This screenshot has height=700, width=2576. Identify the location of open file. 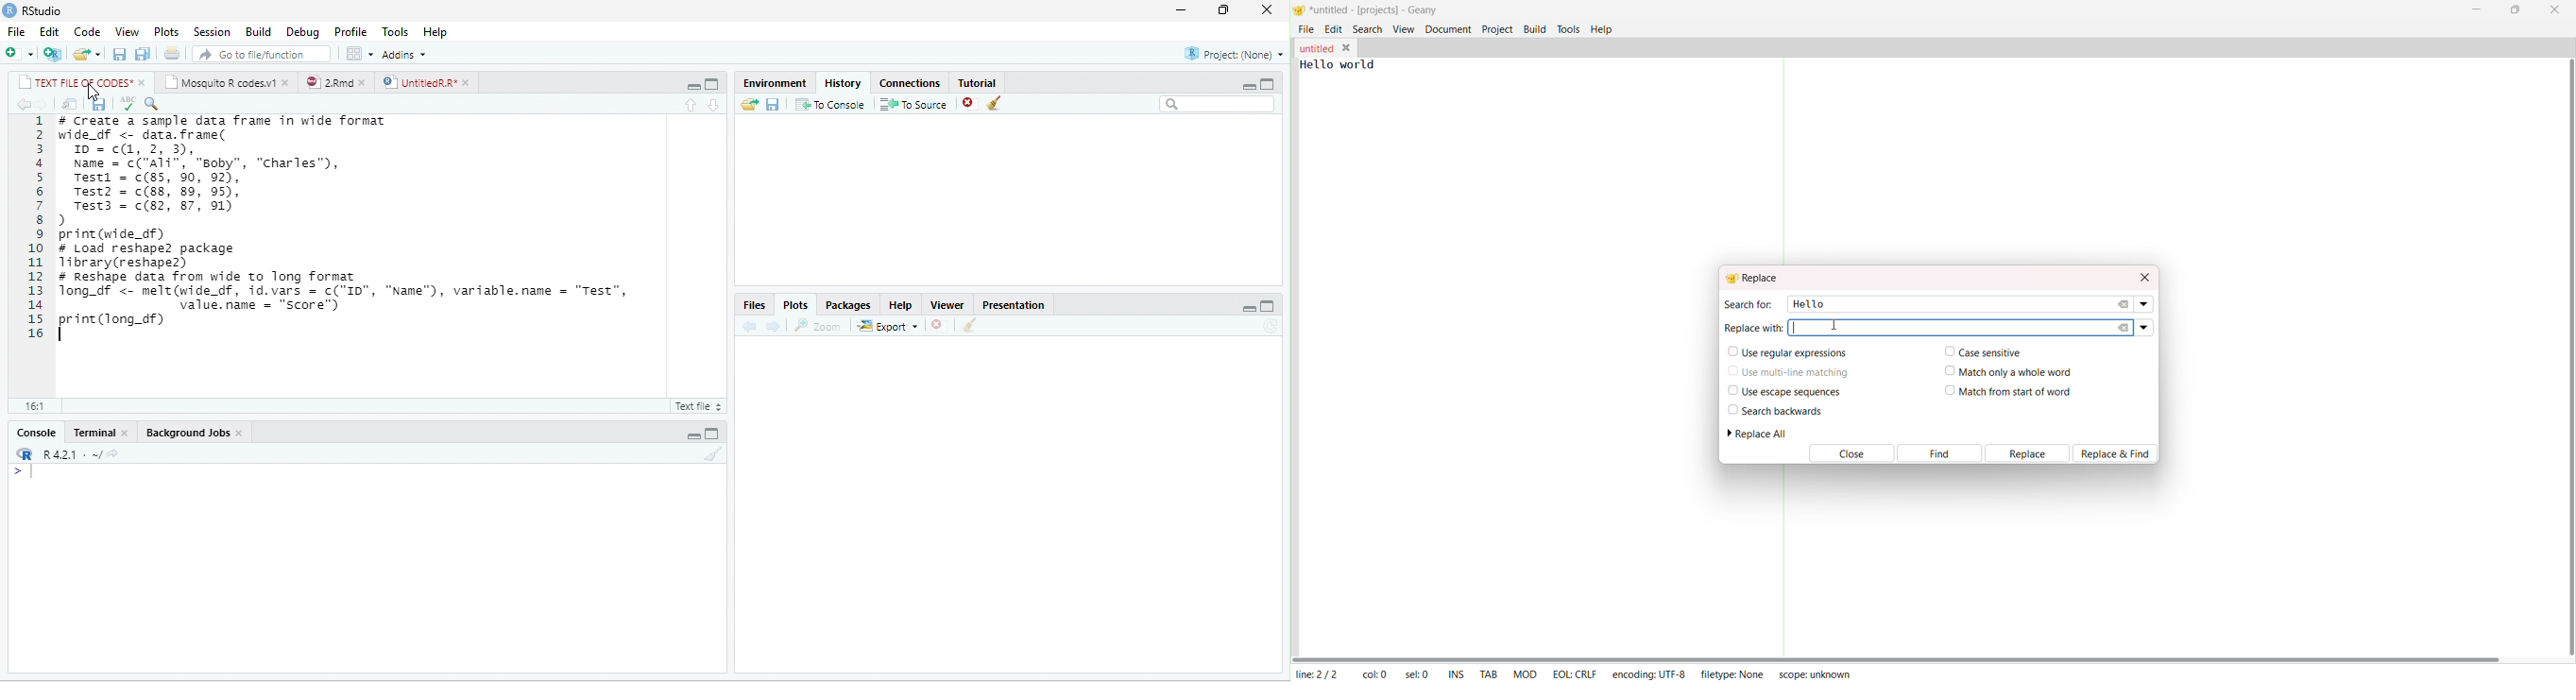
(87, 54).